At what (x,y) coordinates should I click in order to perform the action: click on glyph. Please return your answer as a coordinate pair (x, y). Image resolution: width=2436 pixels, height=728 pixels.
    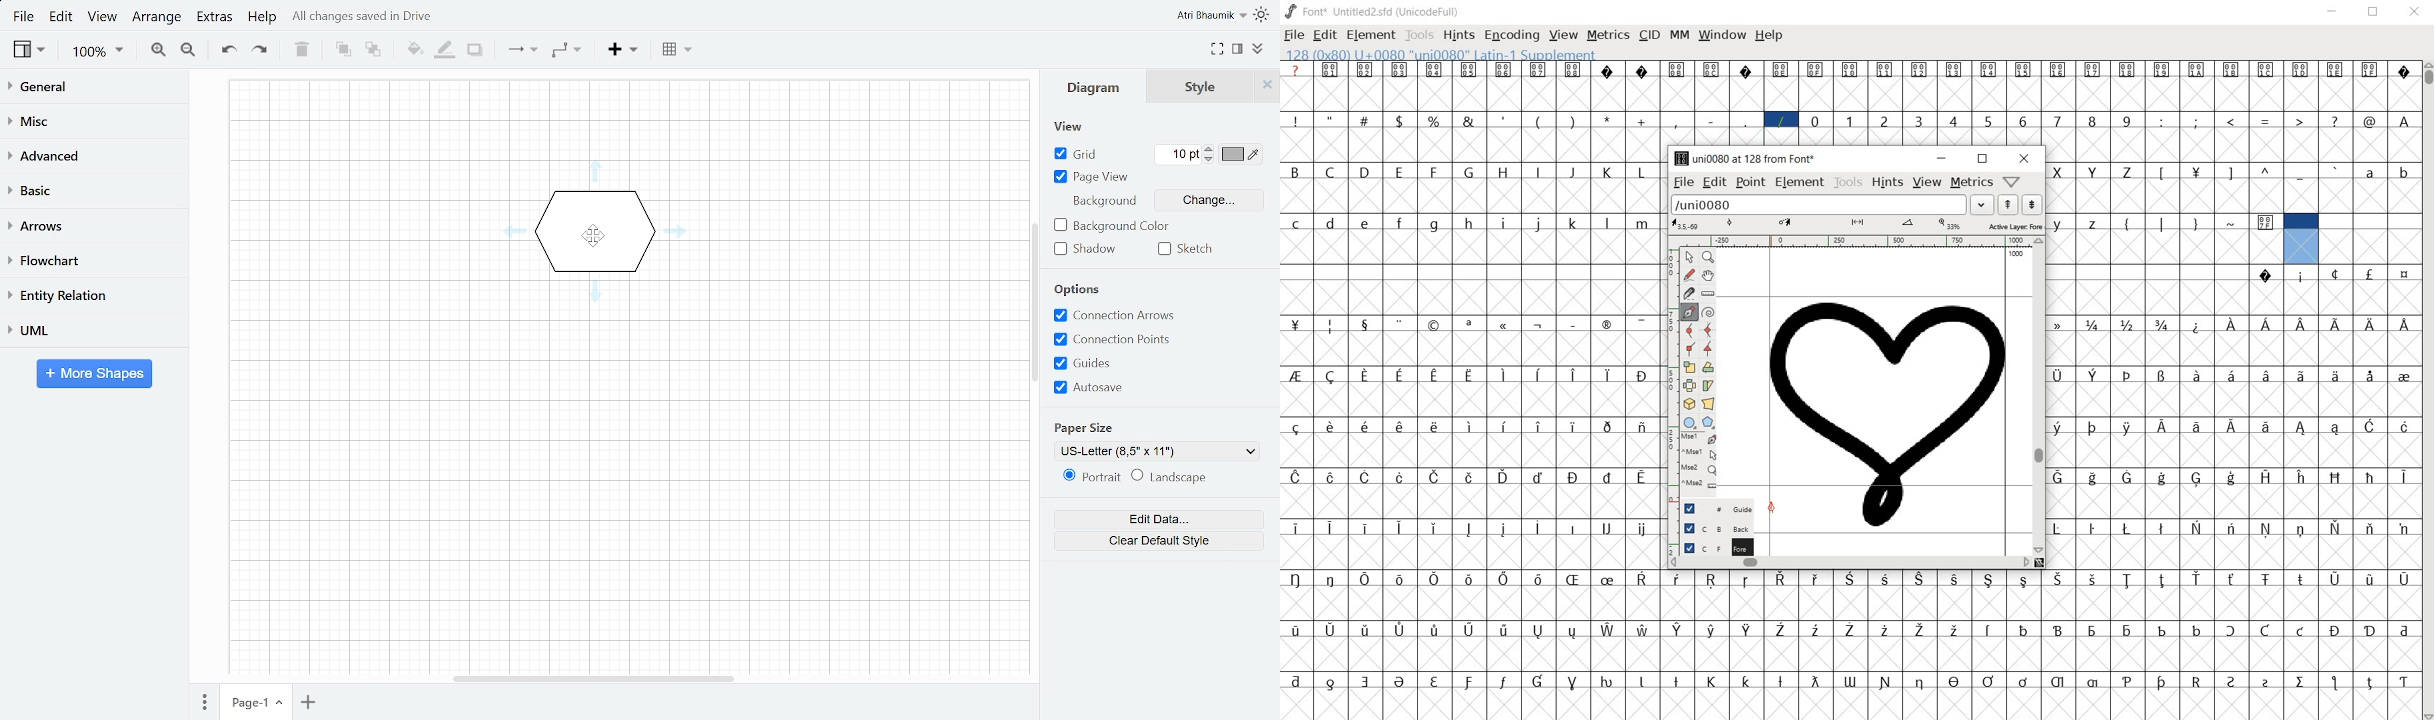
    Looking at the image, I should click on (1815, 681).